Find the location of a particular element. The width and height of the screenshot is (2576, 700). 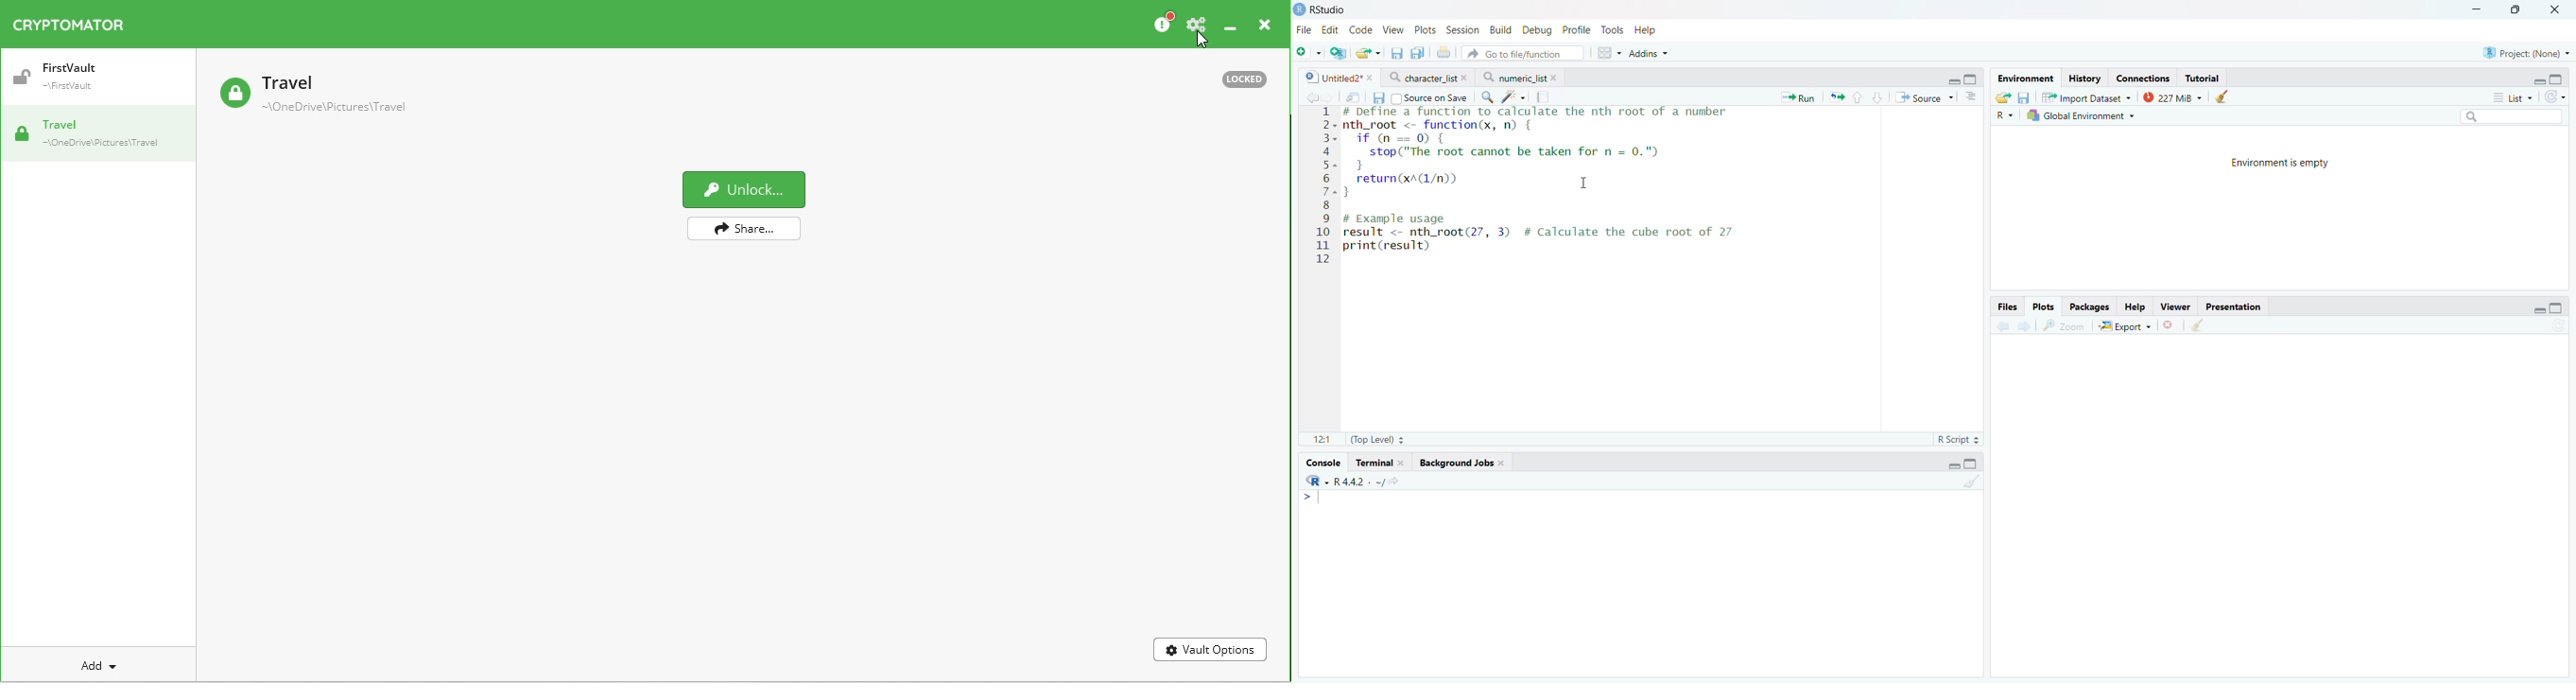

Full Height is located at coordinates (1972, 463).